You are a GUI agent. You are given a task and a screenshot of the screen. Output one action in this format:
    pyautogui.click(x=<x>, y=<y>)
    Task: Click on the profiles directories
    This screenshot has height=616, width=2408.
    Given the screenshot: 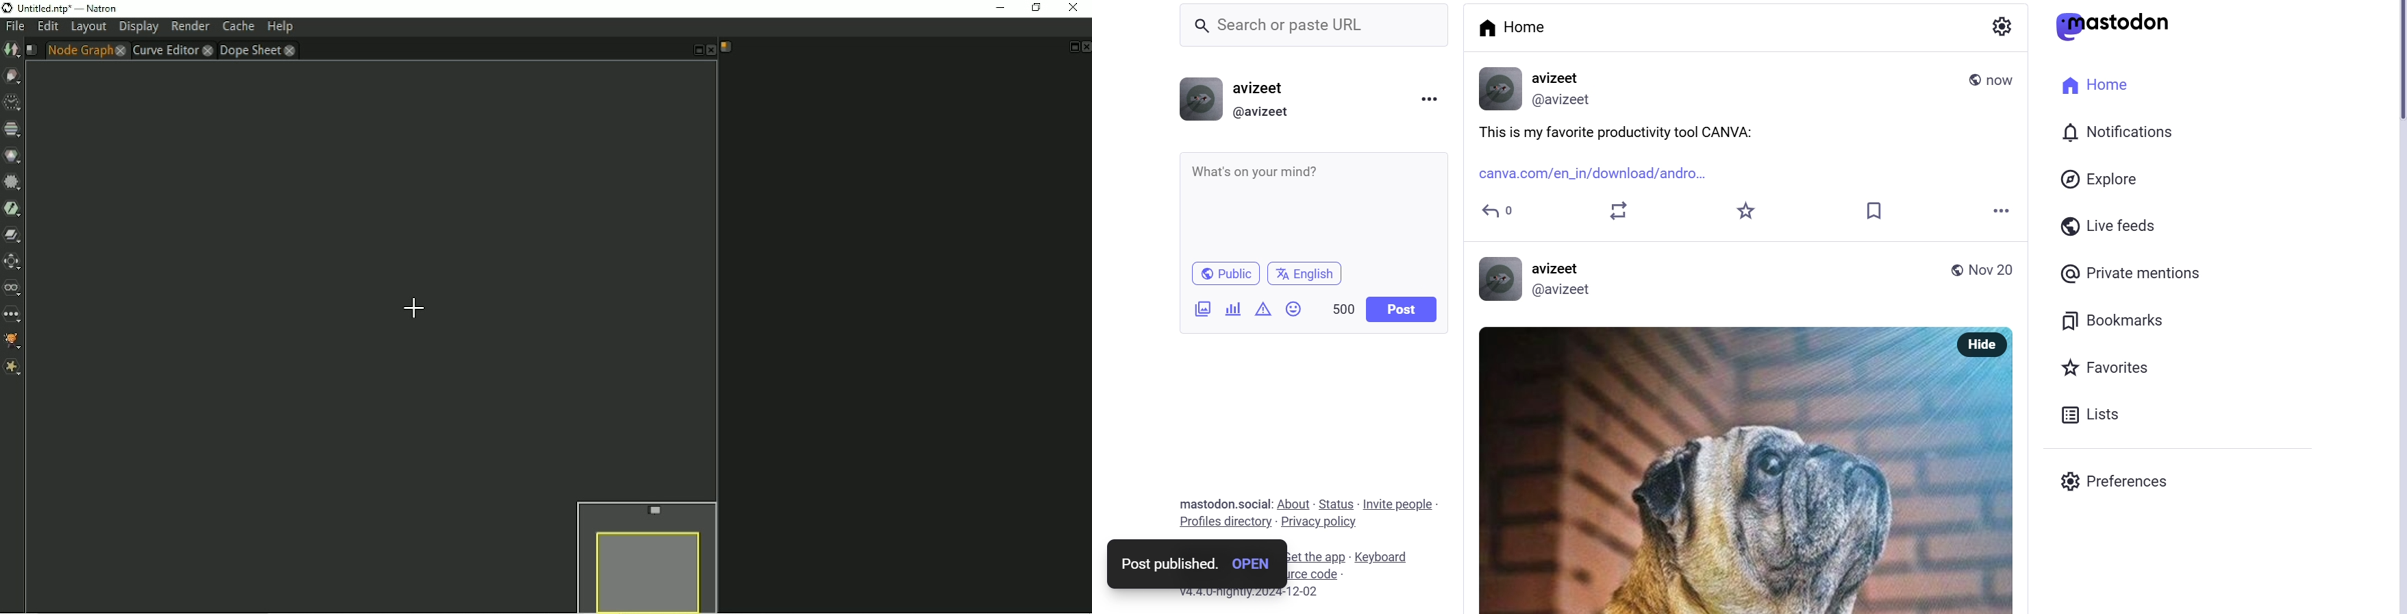 What is the action you would take?
    pyautogui.click(x=1225, y=523)
    